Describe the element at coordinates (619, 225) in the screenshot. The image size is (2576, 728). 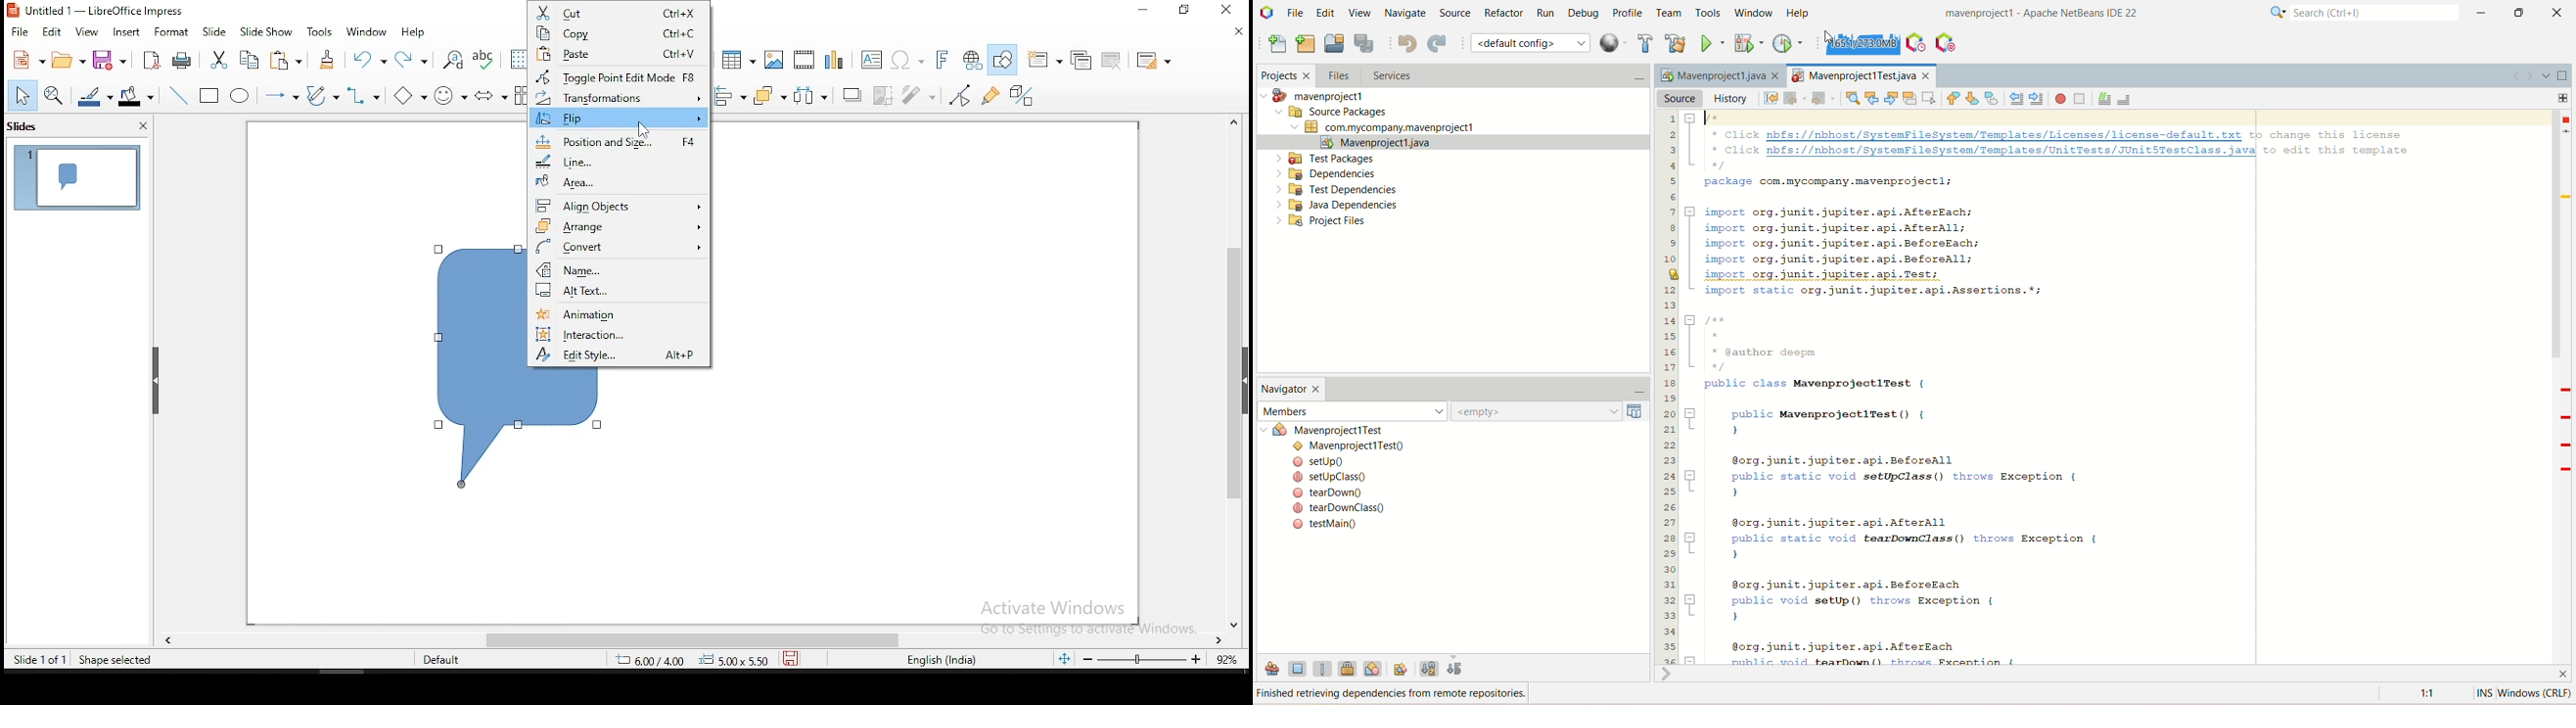
I see `arrange` at that location.